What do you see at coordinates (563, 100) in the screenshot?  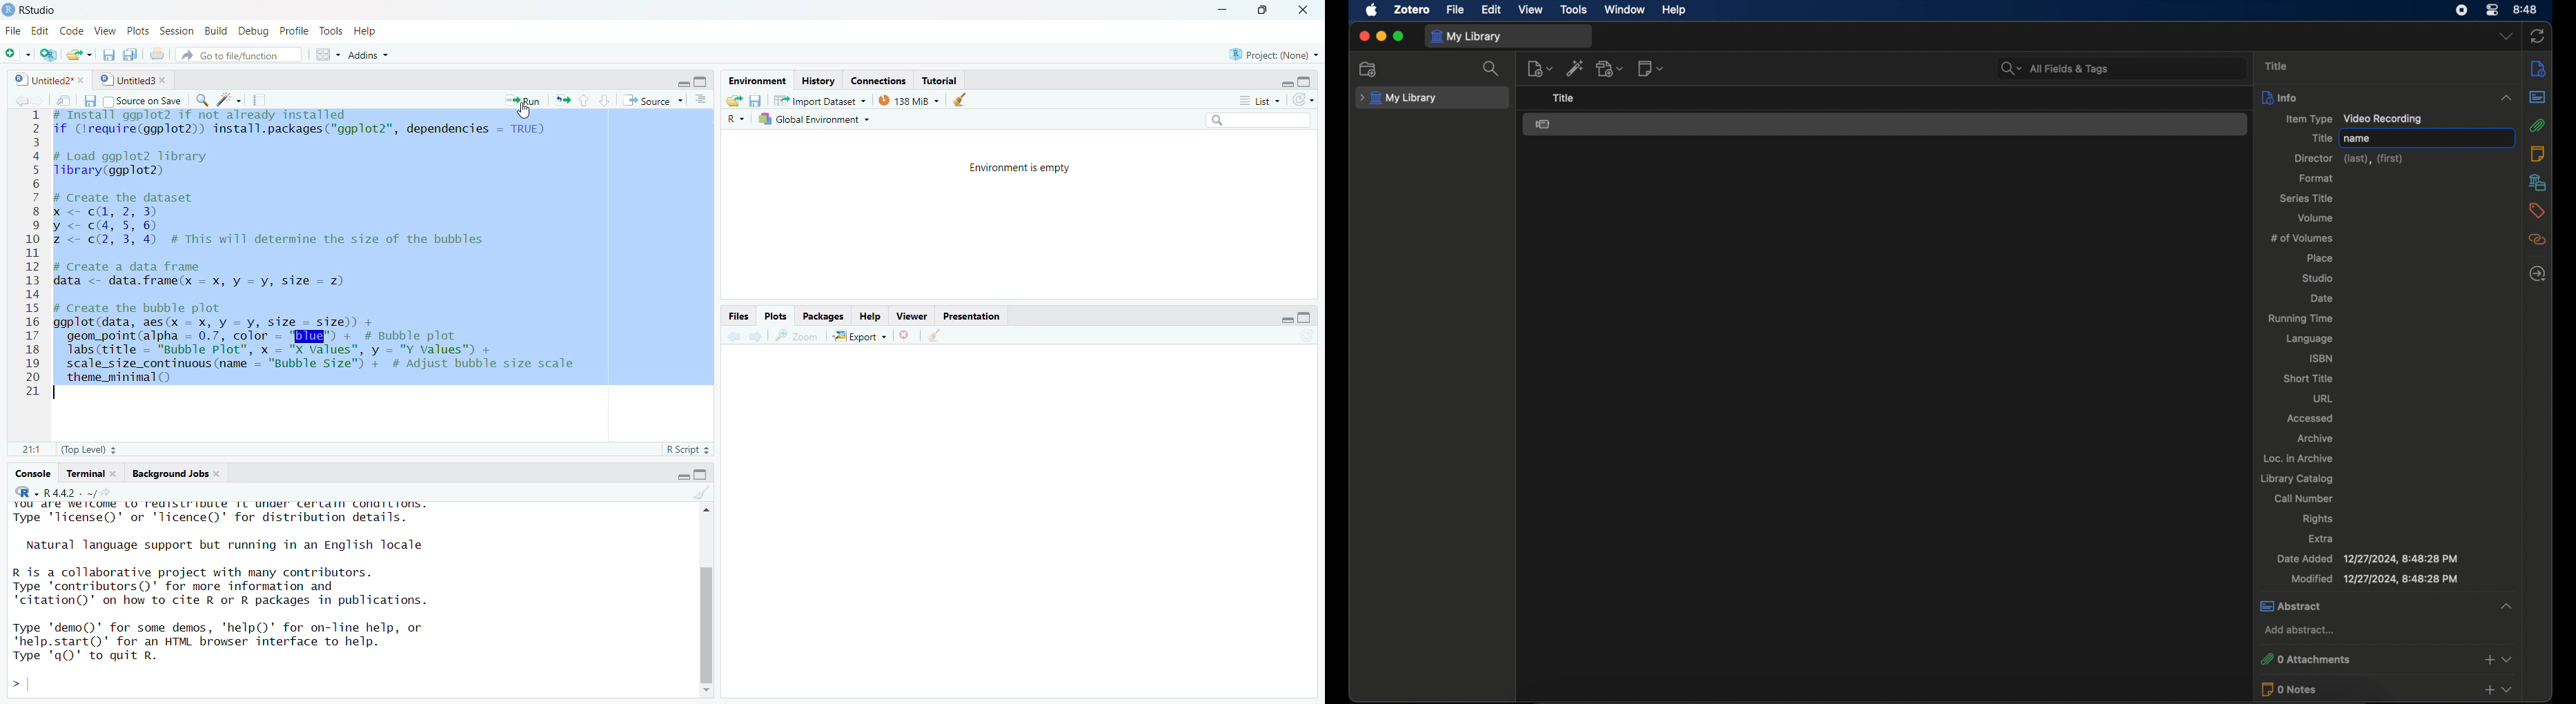 I see `Rerun` at bounding box center [563, 100].